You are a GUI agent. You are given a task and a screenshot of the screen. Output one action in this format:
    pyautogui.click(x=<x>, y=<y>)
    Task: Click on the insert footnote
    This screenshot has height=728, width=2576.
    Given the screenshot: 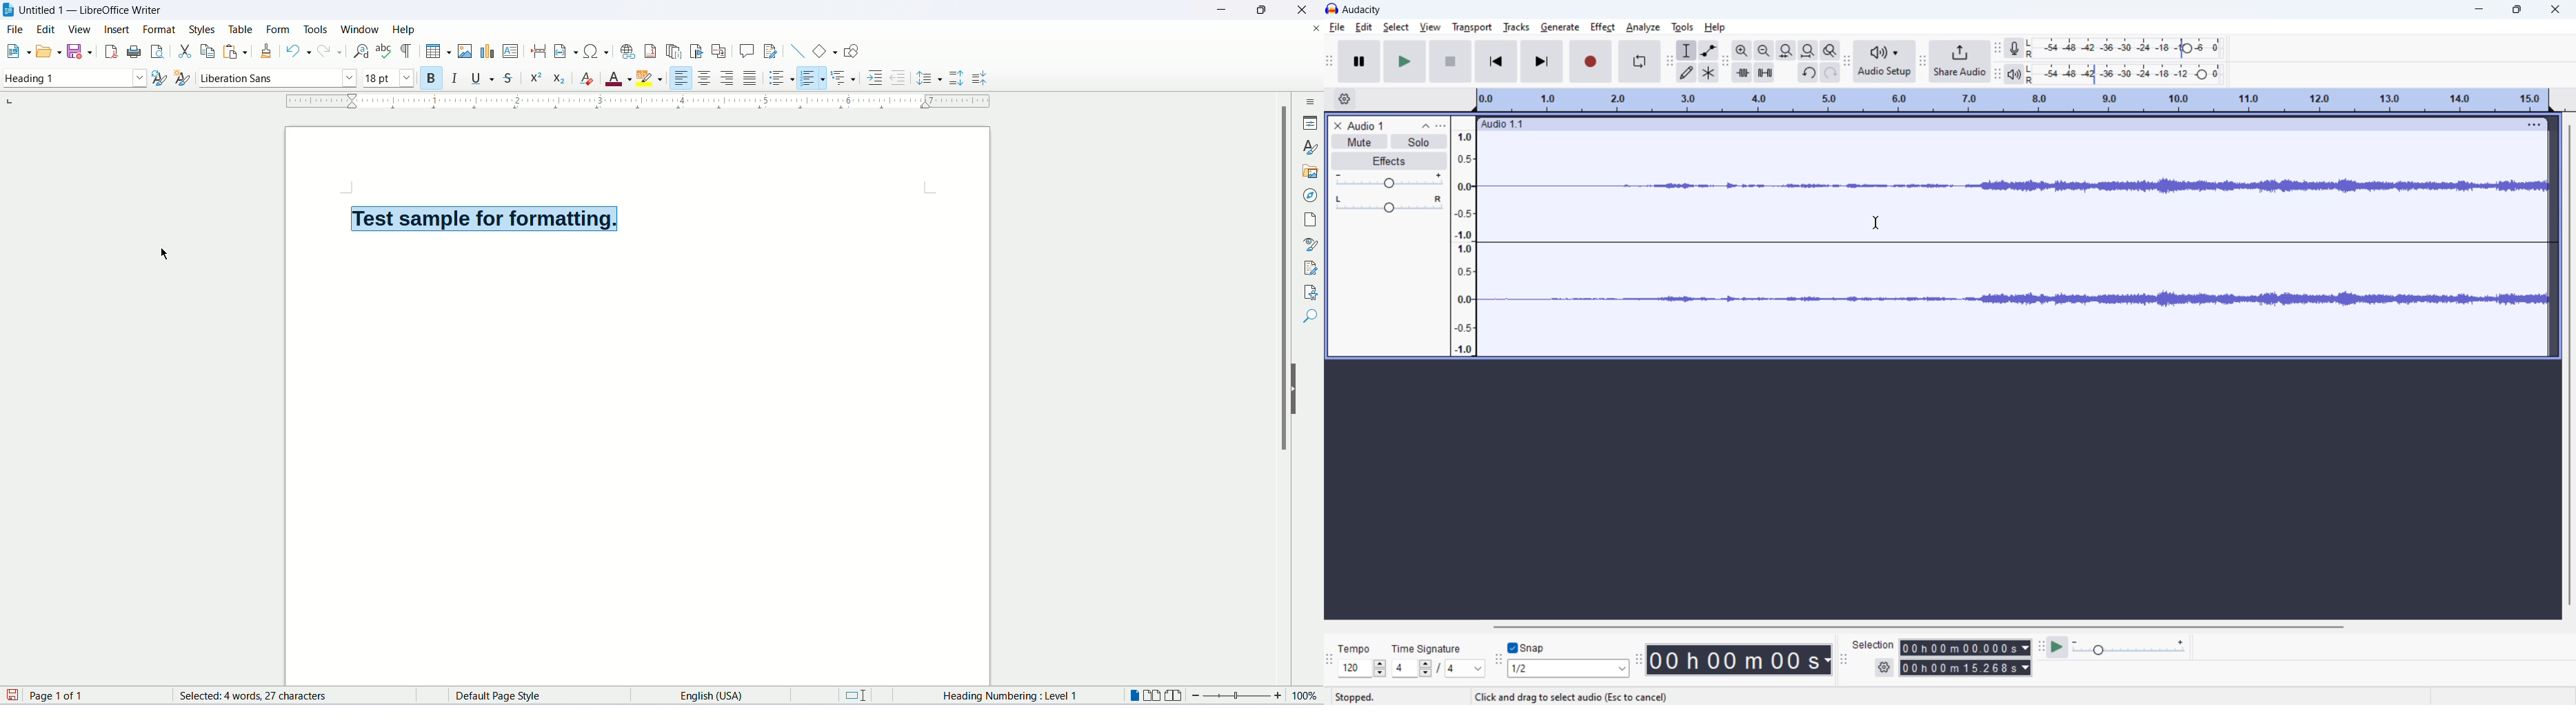 What is the action you would take?
    pyautogui.click(x=652, y=51)
    